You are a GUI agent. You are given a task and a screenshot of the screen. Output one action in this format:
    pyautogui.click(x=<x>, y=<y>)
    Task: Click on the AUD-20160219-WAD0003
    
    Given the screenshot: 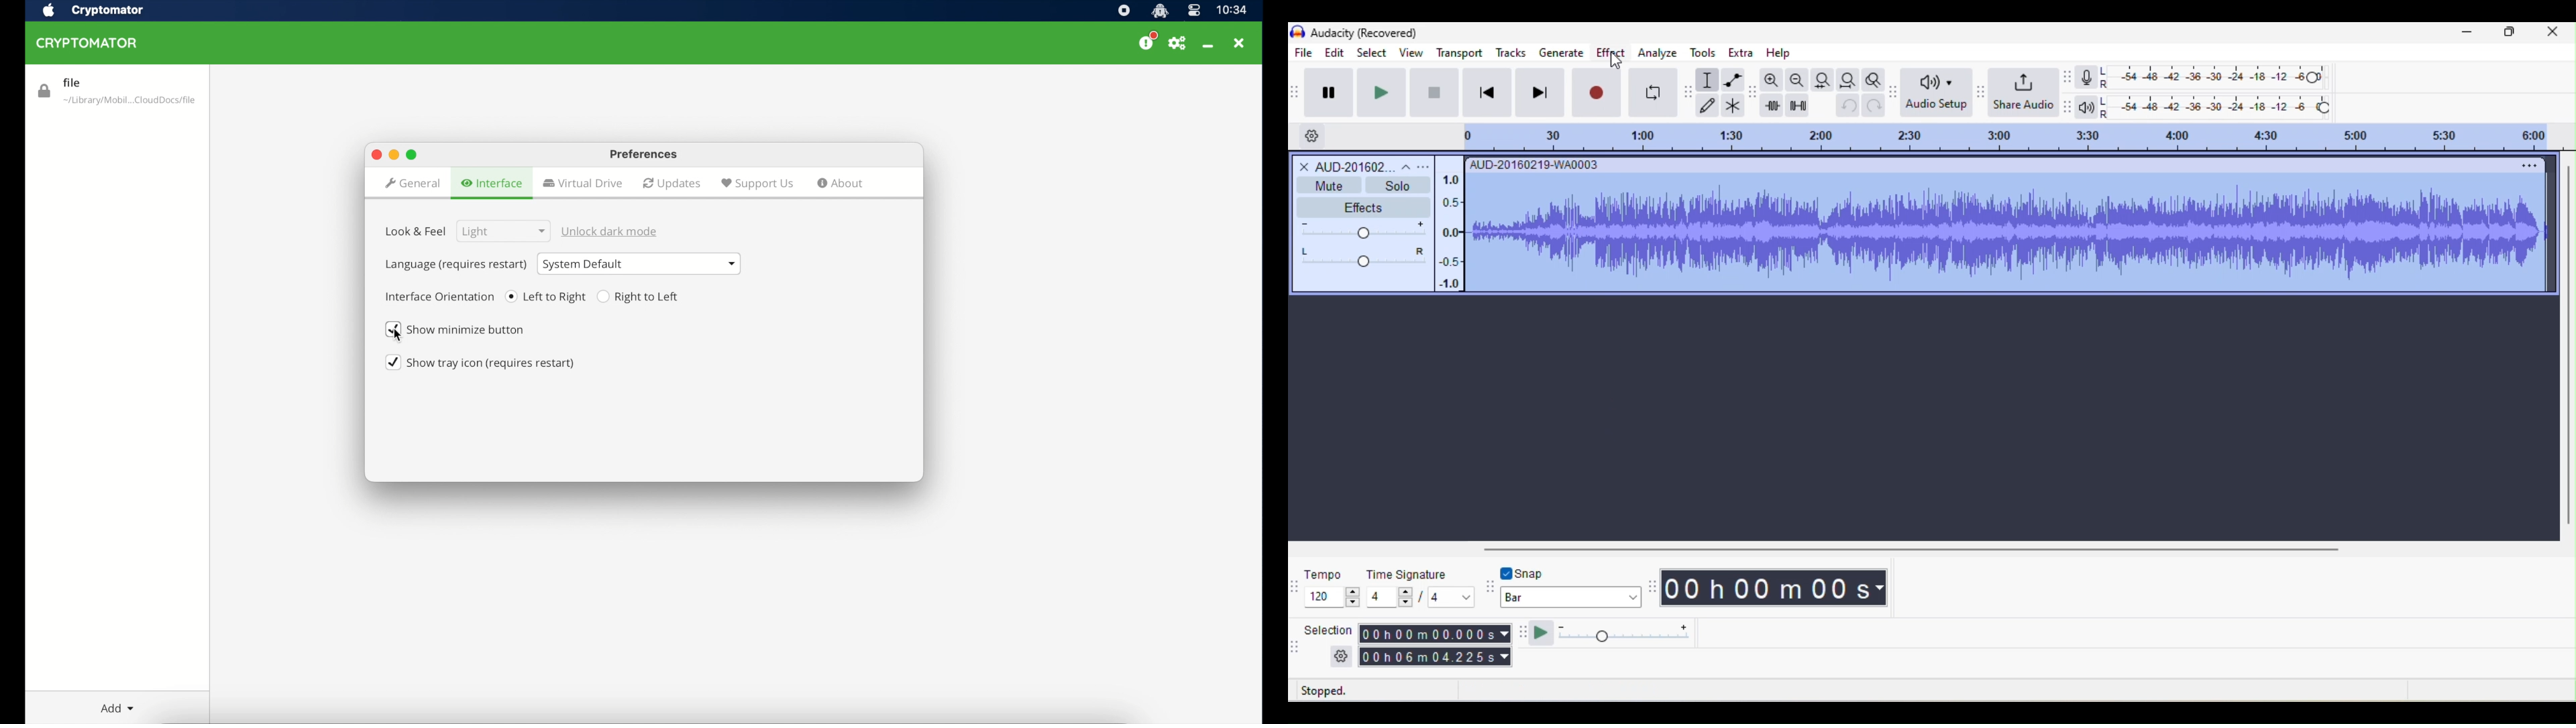 What is the action you would take?
    pyautogui.click(x=1534, y=164)
    